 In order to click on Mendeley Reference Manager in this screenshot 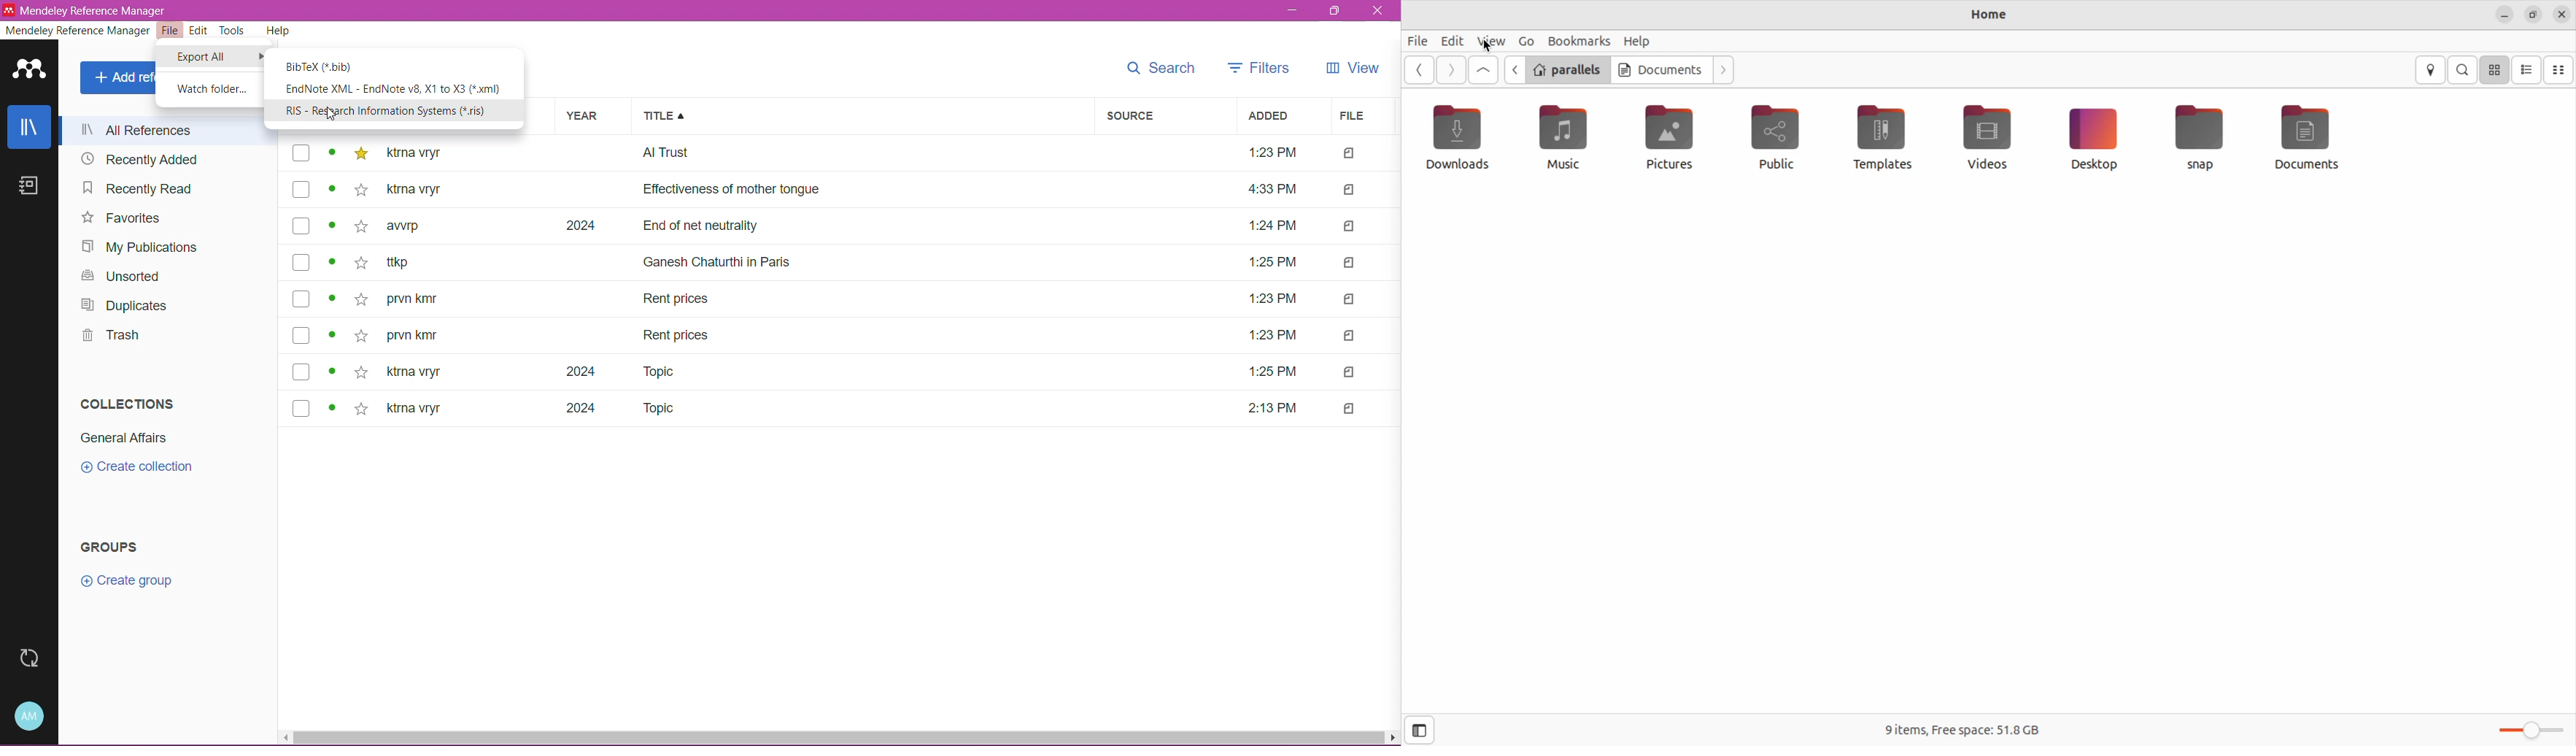, I will do `click(83, 32)`.